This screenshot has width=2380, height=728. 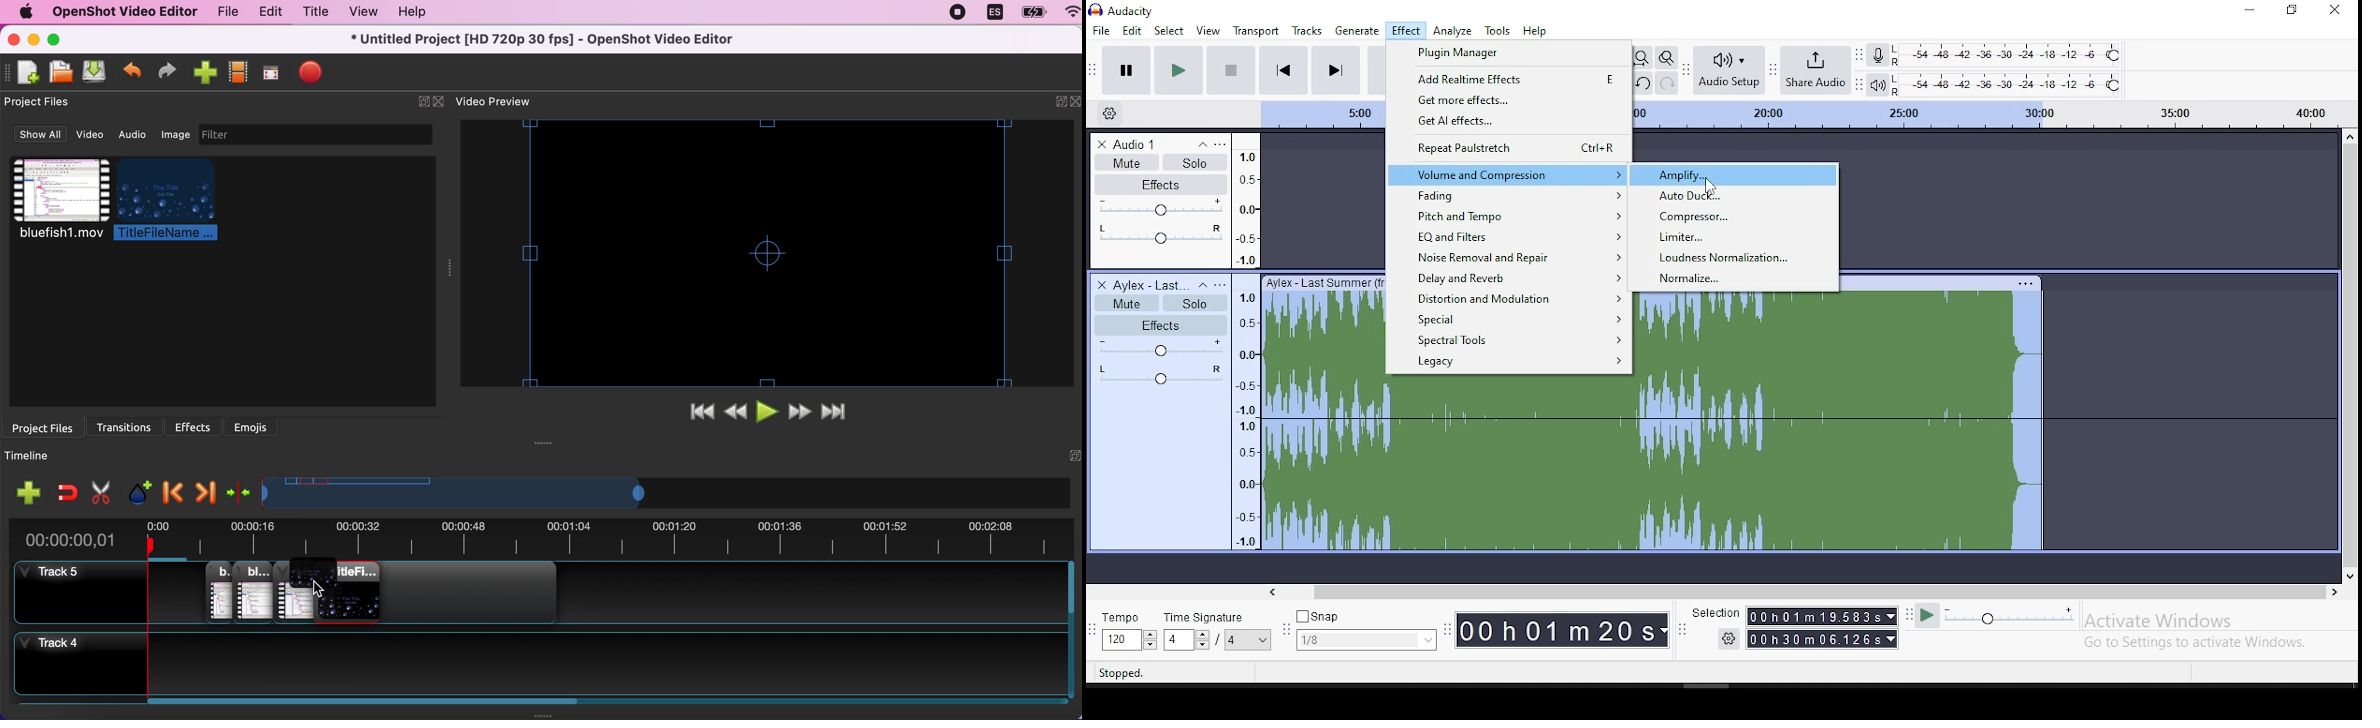 I want to click on track's timing, so click(x=1320, y=116).